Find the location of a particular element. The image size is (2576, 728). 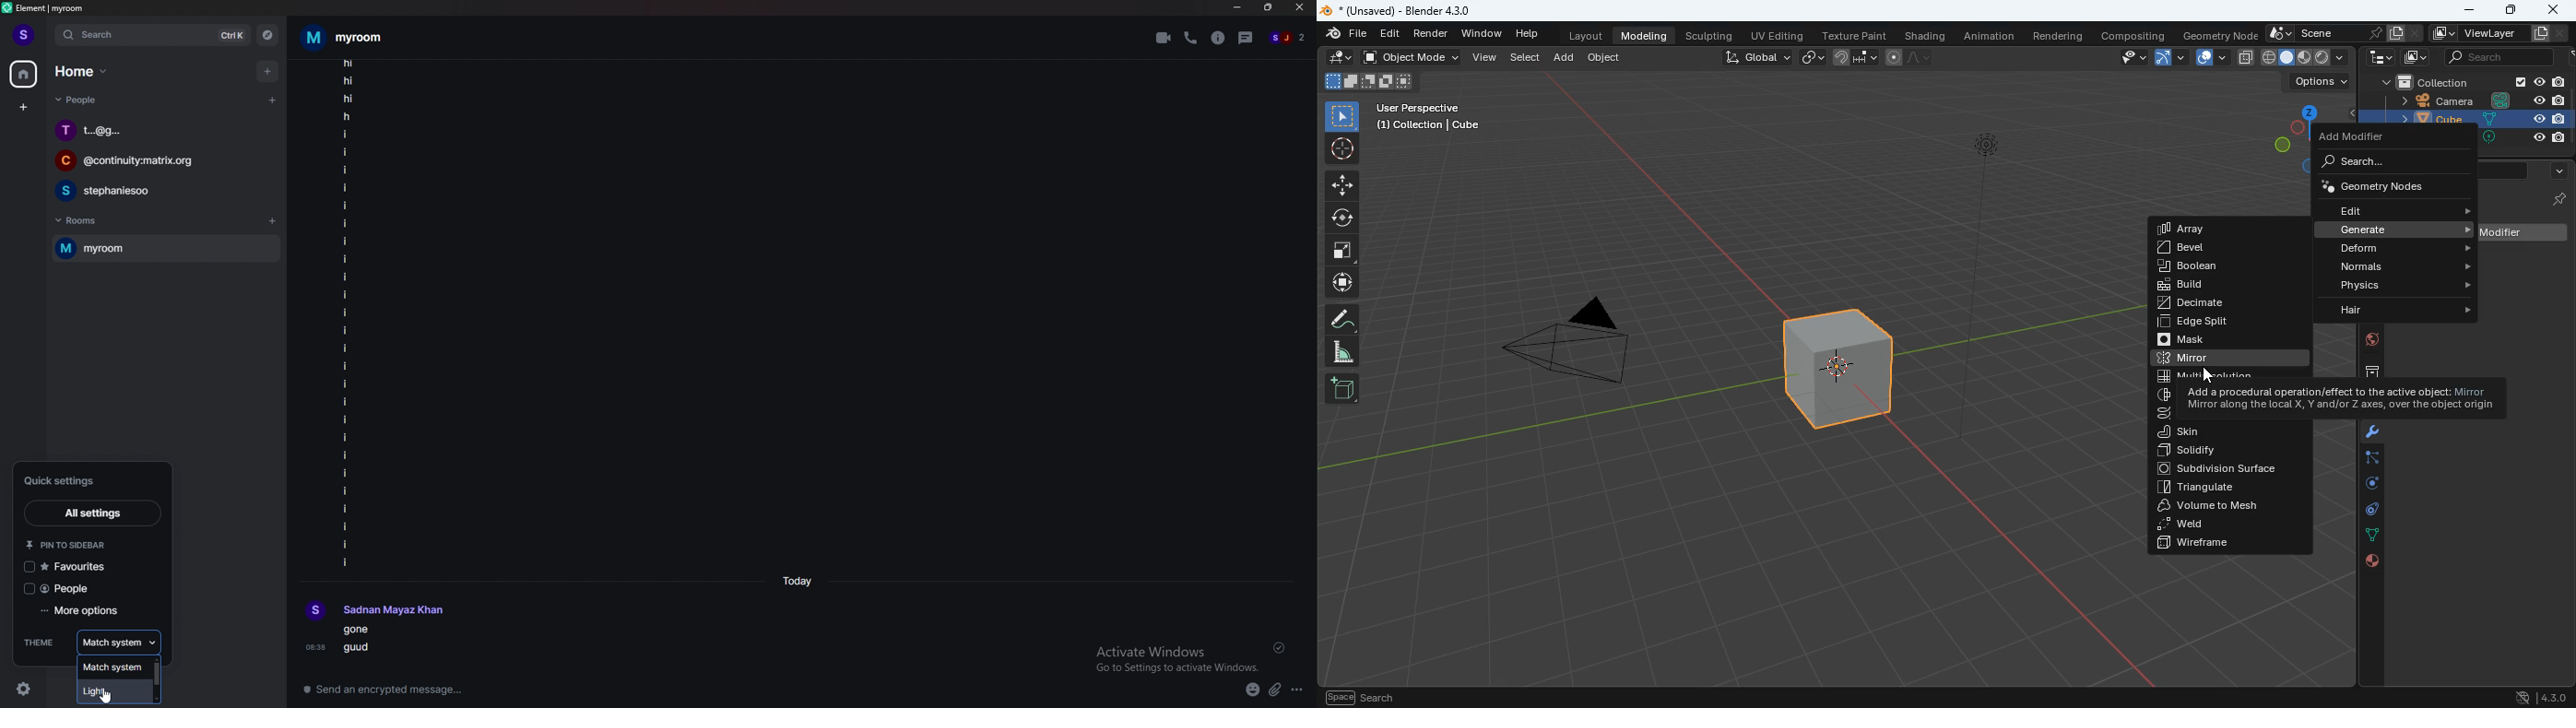

rotate is located at coordinates (1341, 220).